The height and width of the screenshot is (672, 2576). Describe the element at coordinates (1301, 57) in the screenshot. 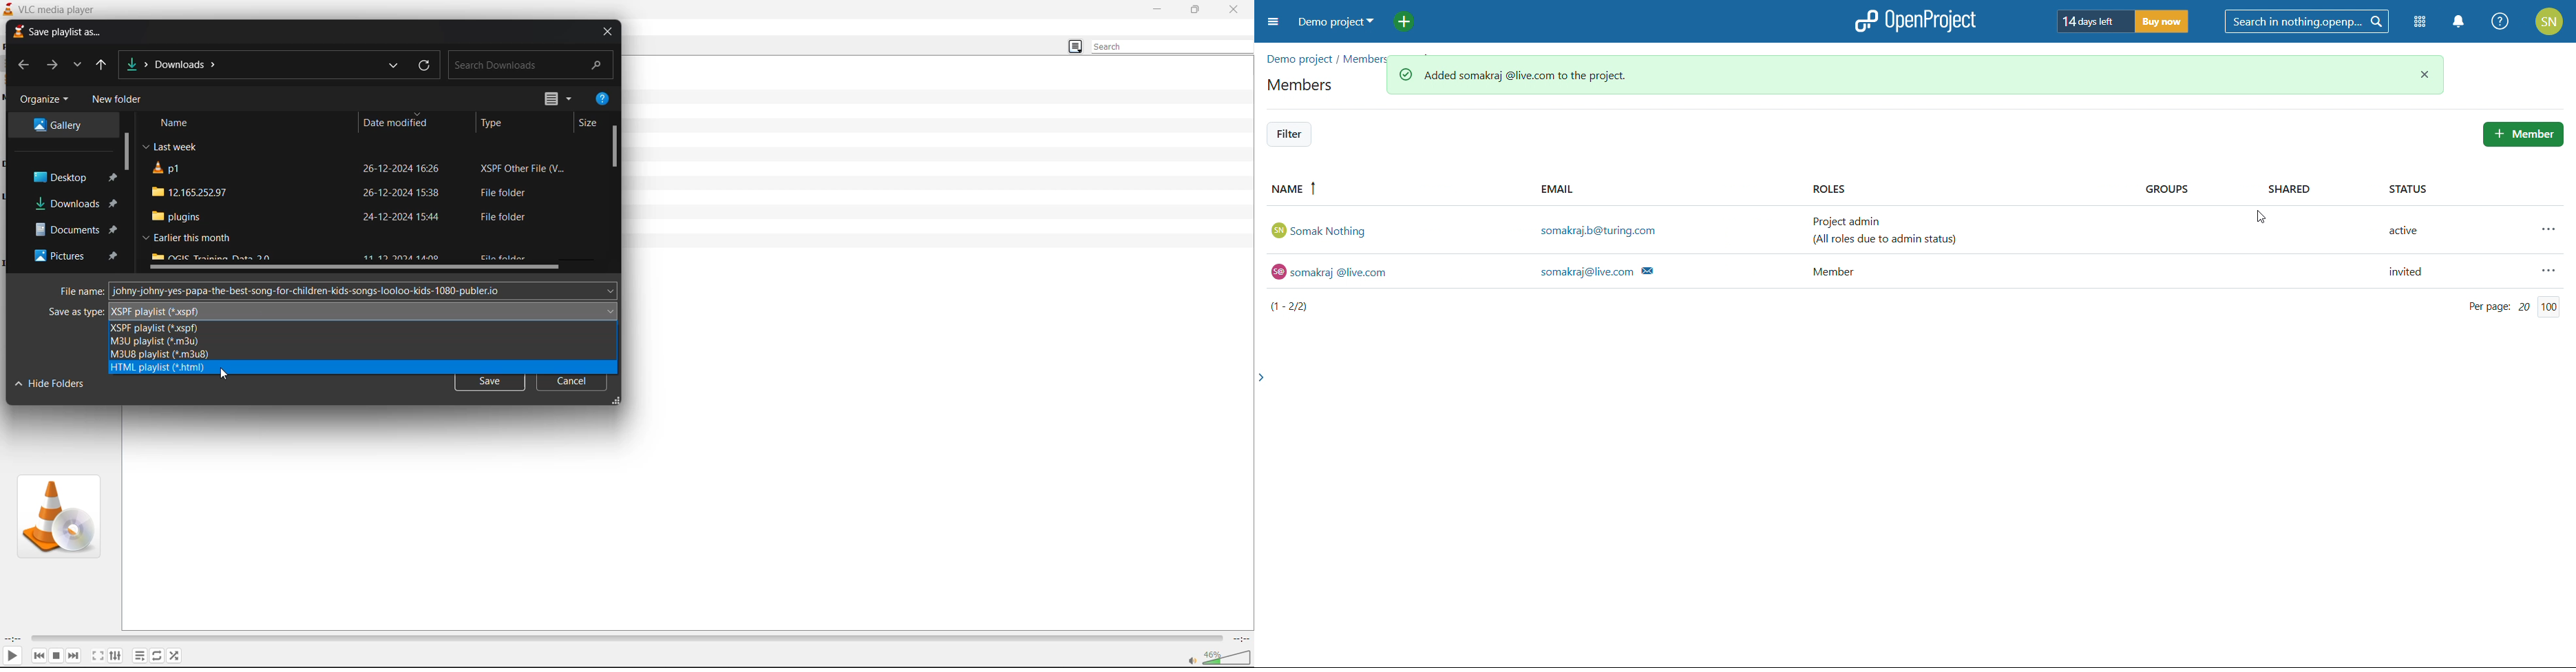

I see `demo projects/` at that location.